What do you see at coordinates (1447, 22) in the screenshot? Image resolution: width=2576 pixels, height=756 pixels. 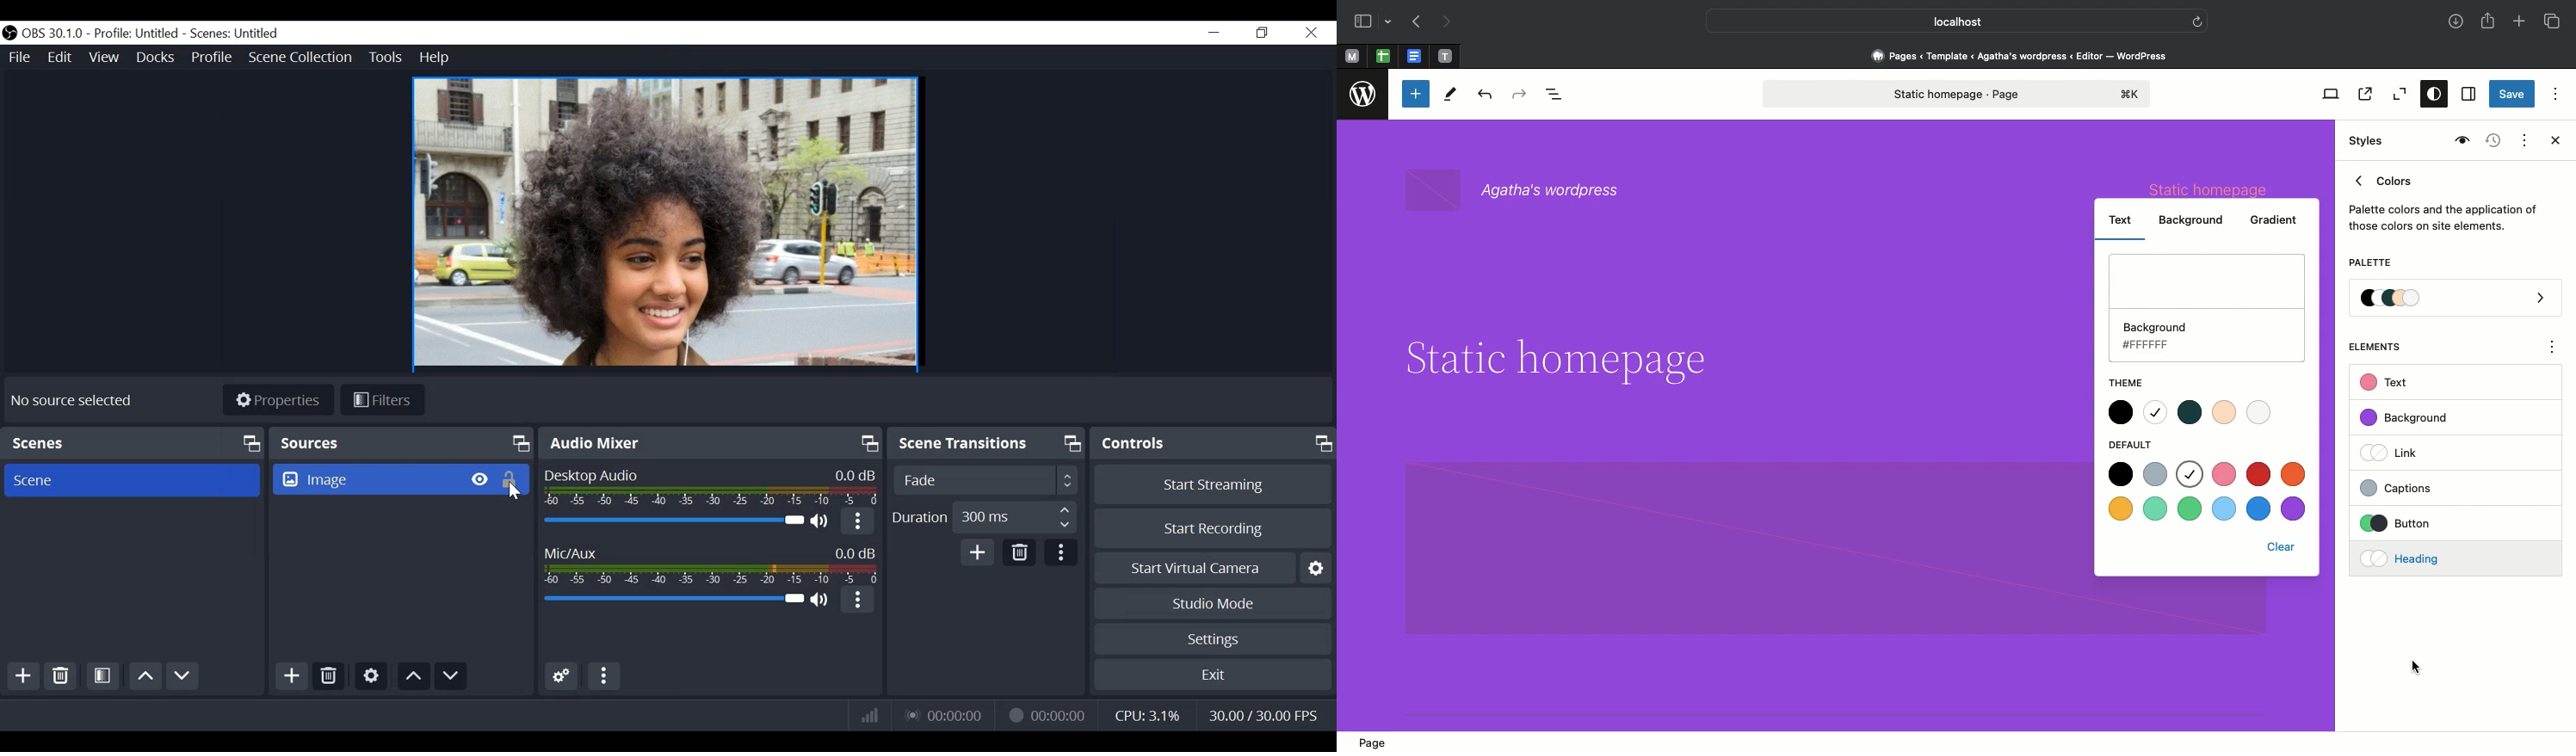 I see `Next page` at bounding box center [1447, 22].